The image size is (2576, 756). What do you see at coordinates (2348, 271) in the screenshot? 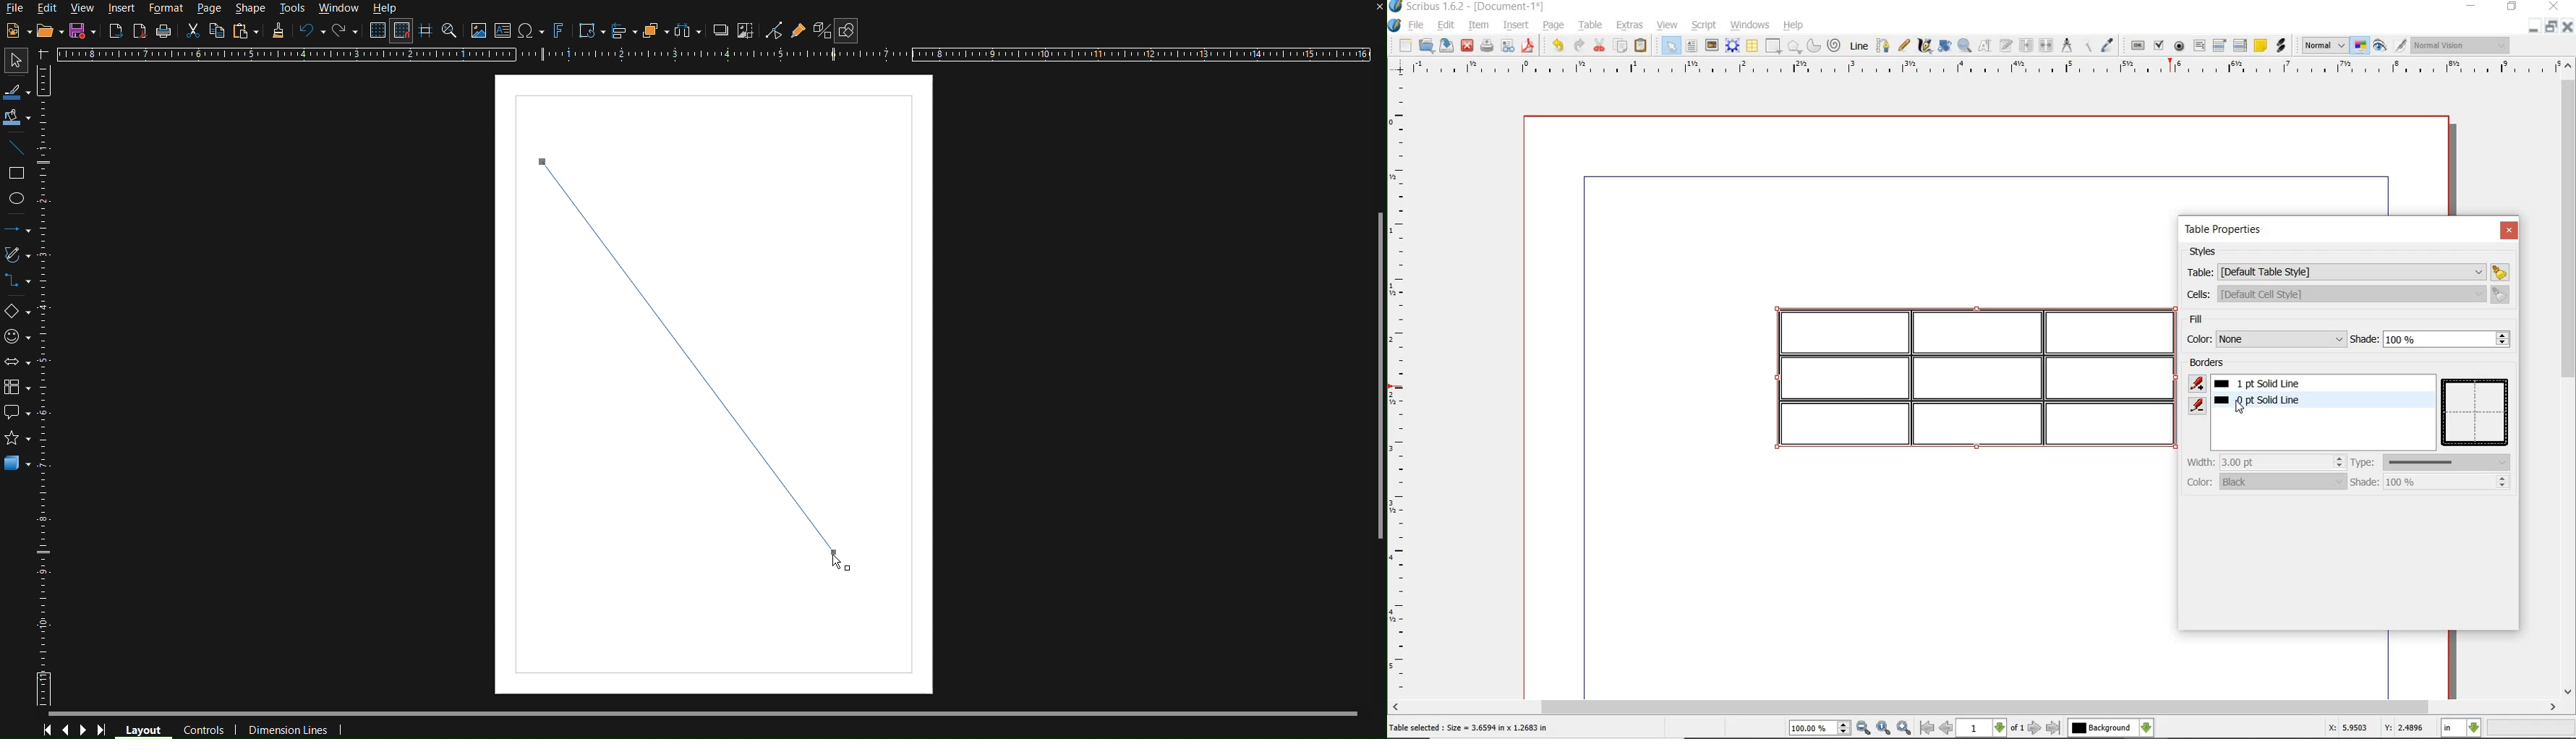
I see `table` at bounding box center [2348, 271].